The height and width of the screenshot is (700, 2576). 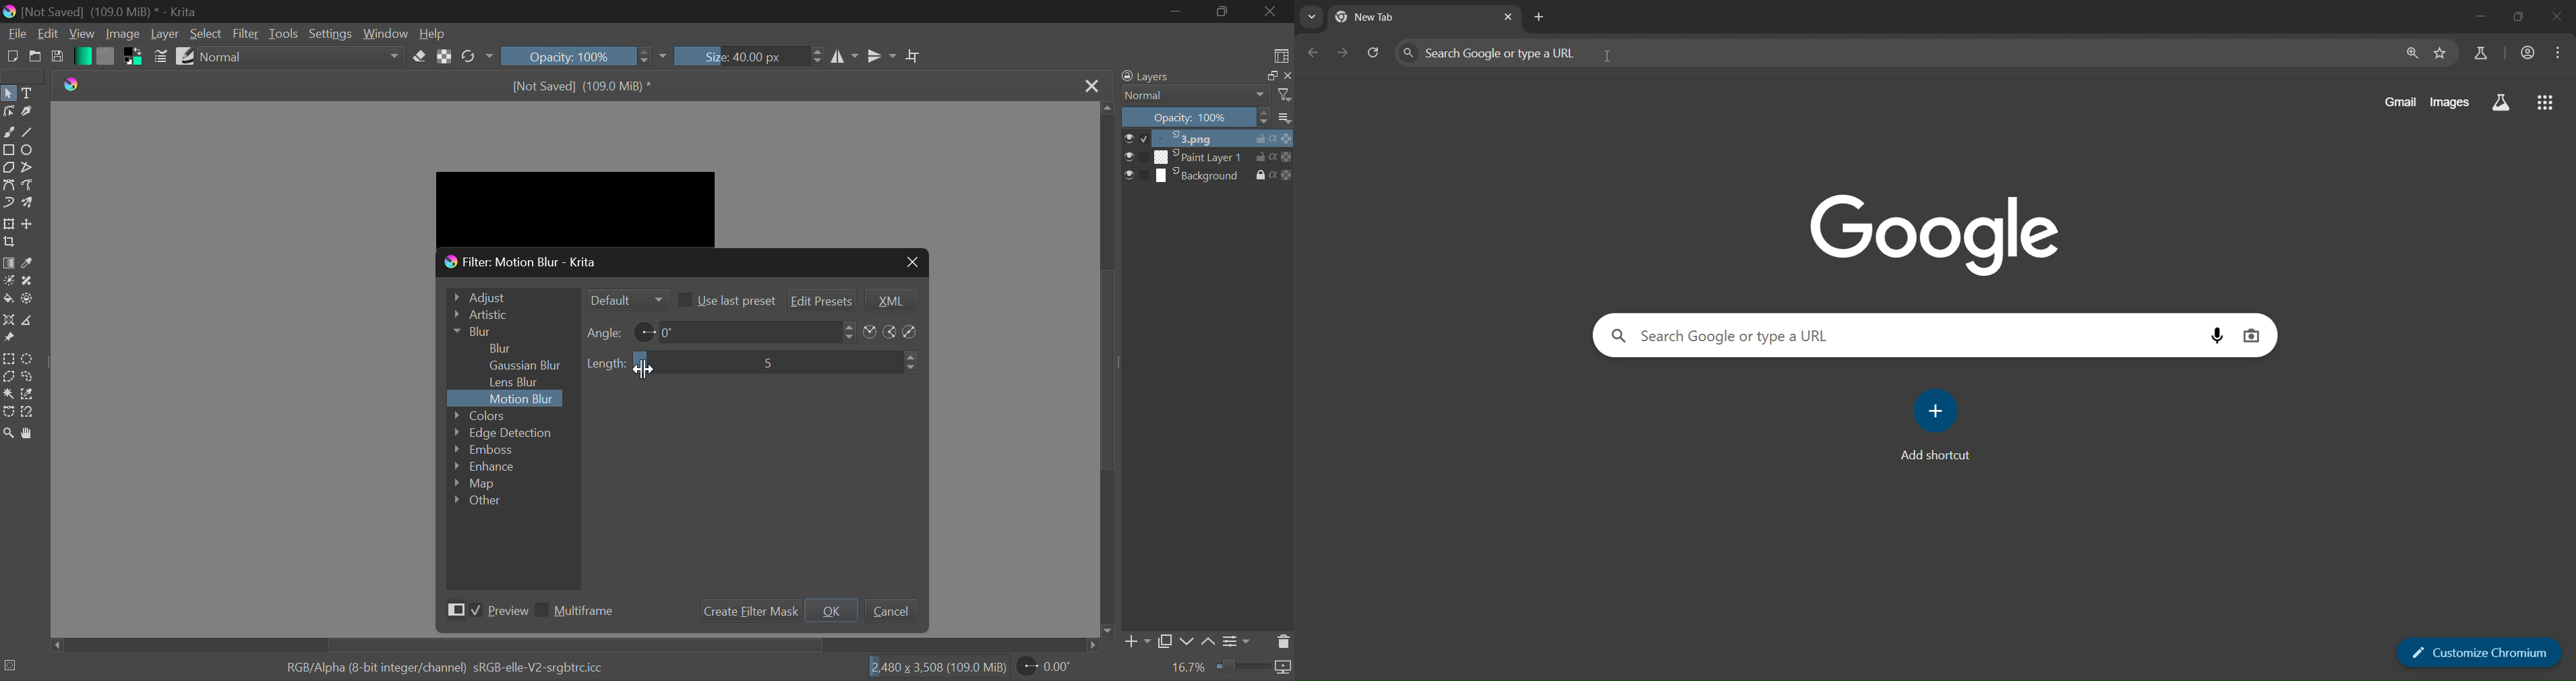 I want to click on Freehand, so click(x=9, y=132).